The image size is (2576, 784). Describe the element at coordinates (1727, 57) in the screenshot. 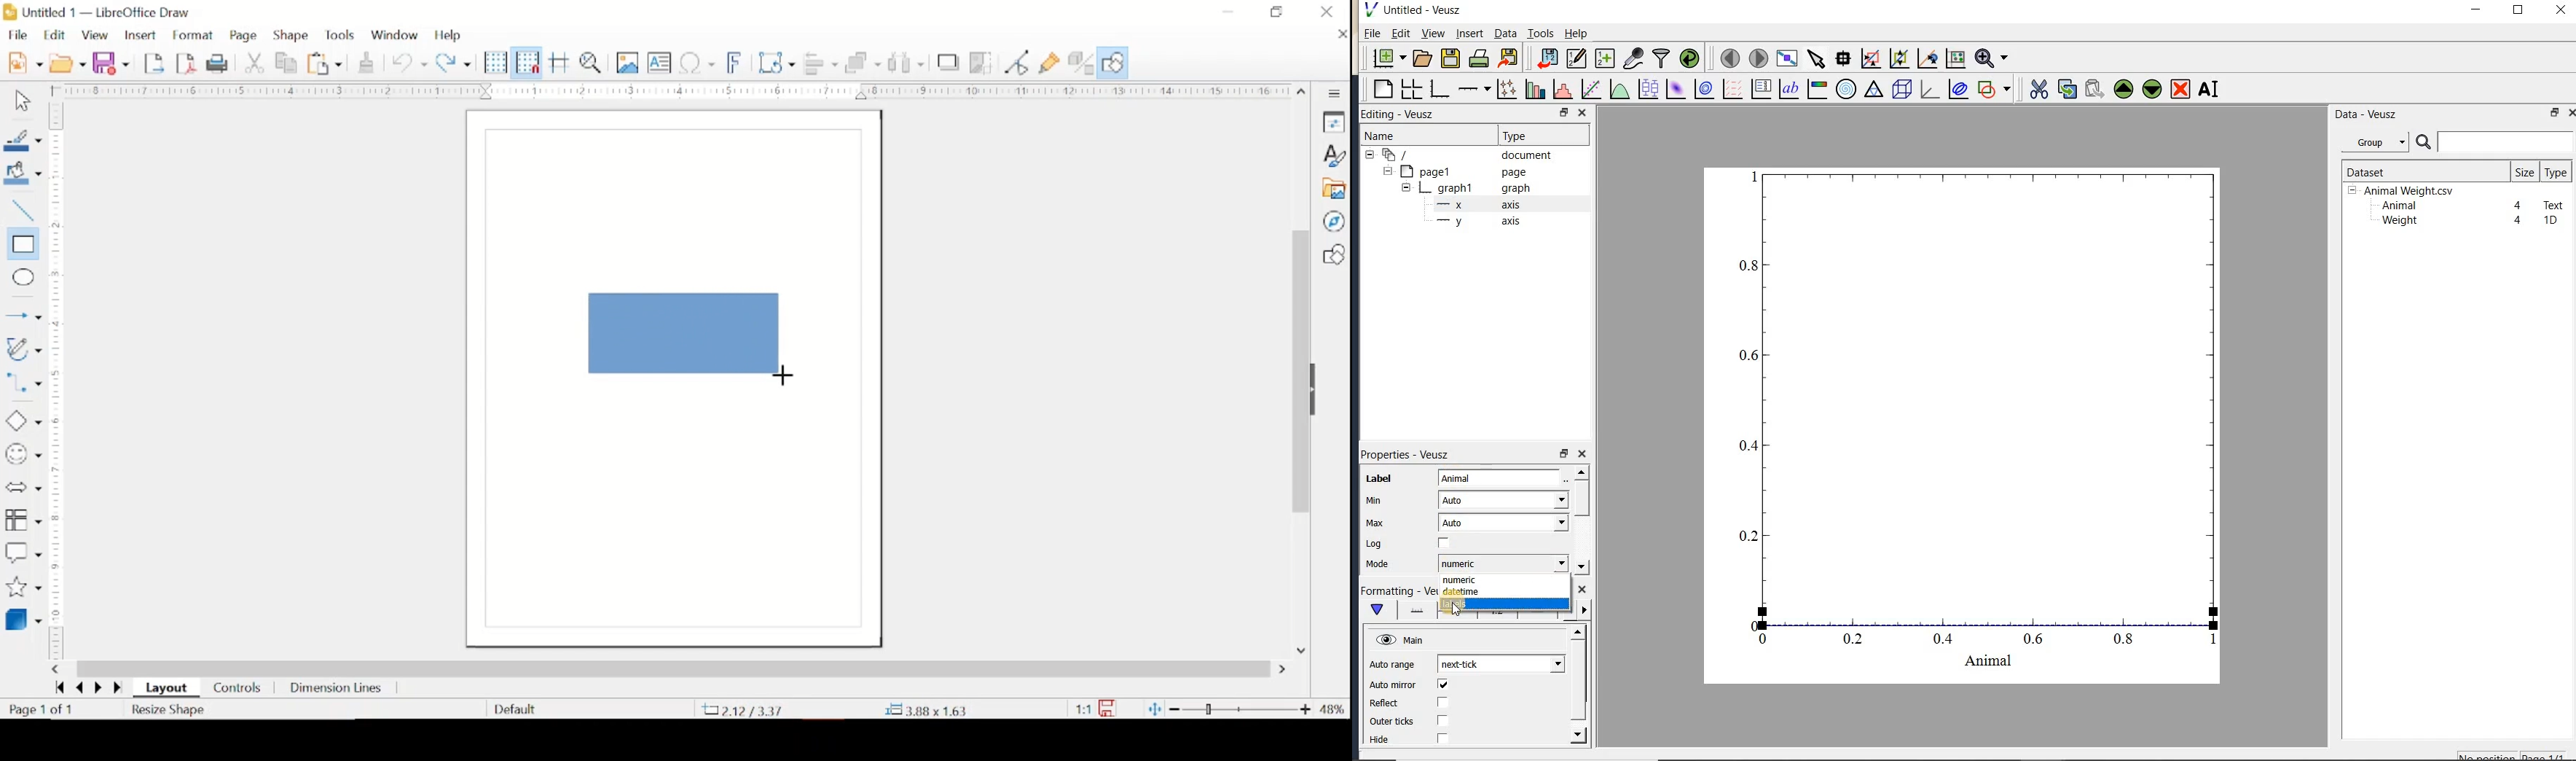

I see `move to the previous page` at that location.